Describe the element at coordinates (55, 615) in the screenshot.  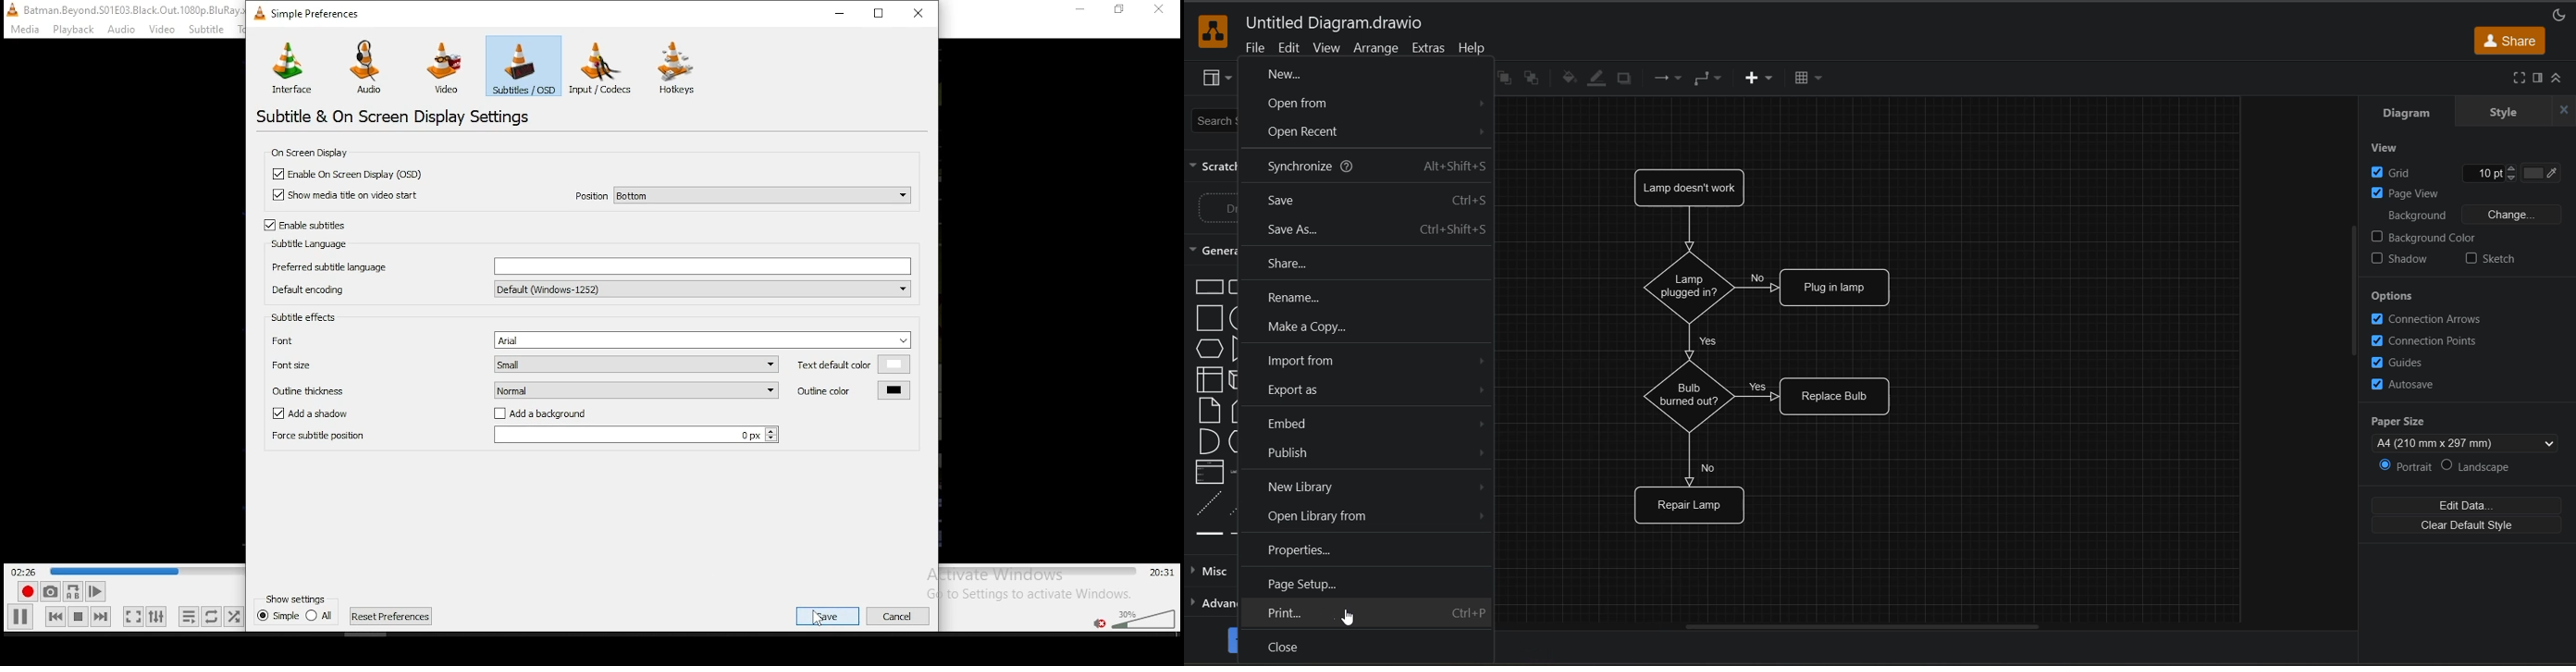
I see `previous track in playlist. Skips backward when held` at that location.